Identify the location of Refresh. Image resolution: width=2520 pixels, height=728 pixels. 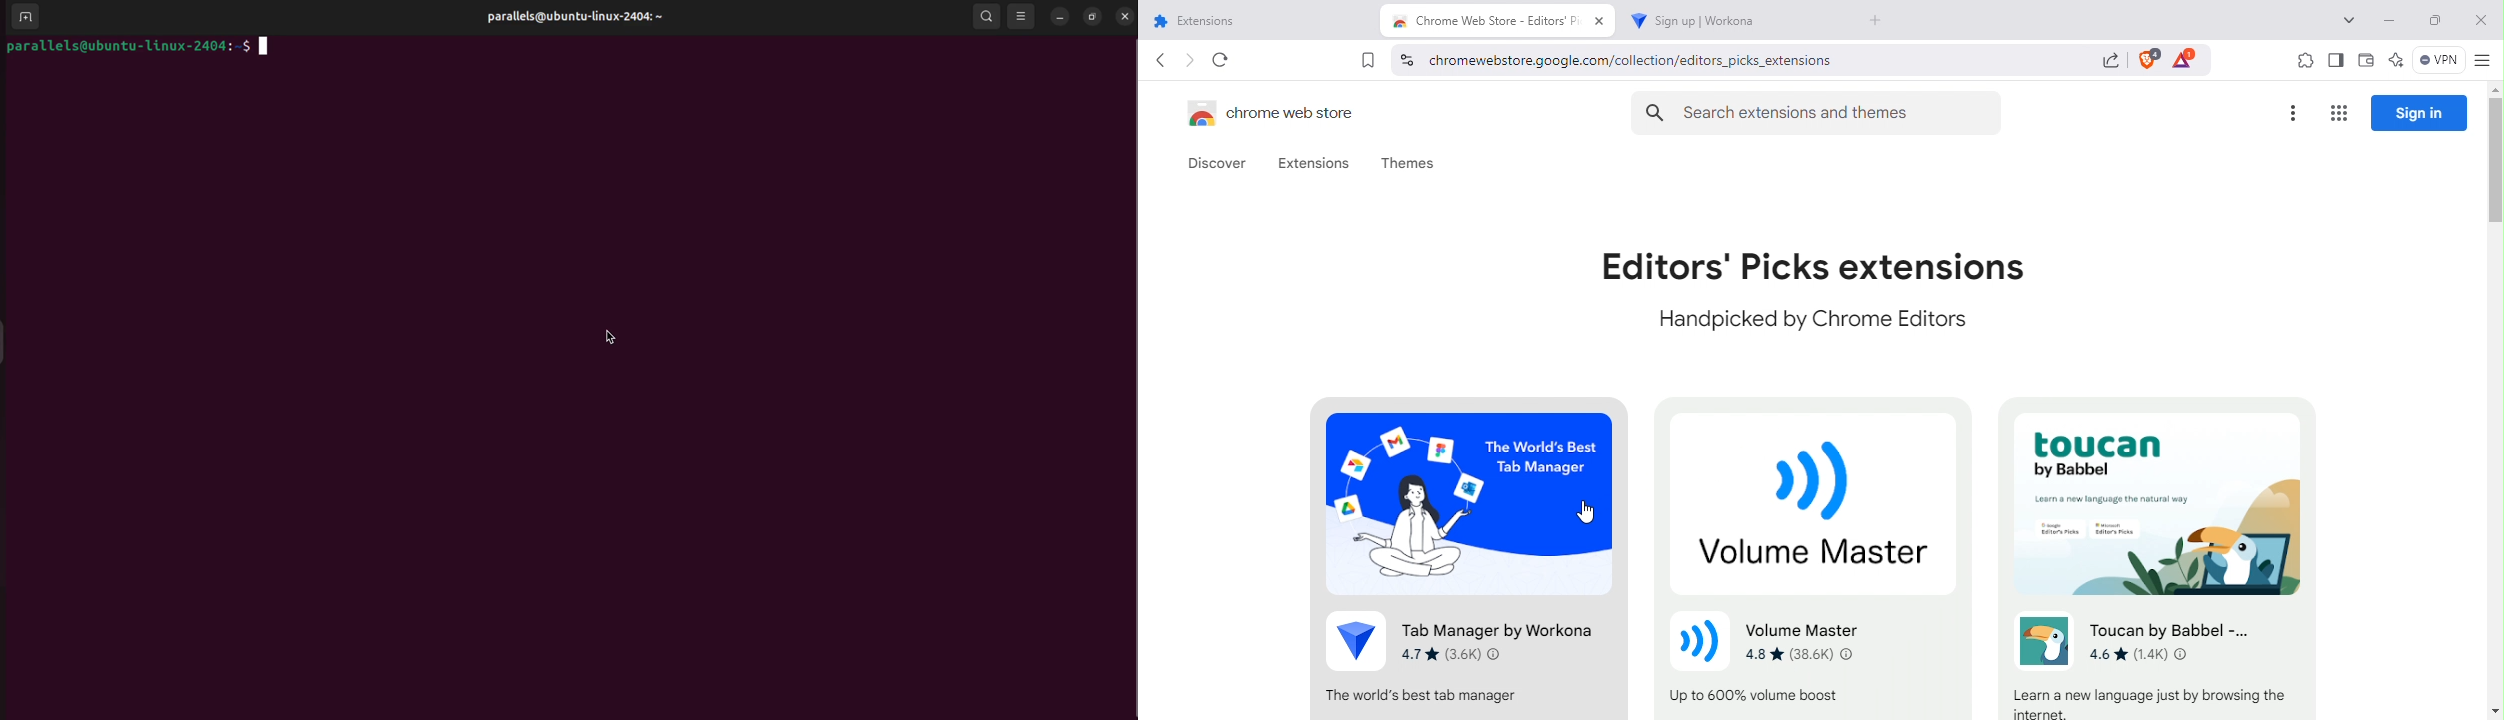
(1223, 60).